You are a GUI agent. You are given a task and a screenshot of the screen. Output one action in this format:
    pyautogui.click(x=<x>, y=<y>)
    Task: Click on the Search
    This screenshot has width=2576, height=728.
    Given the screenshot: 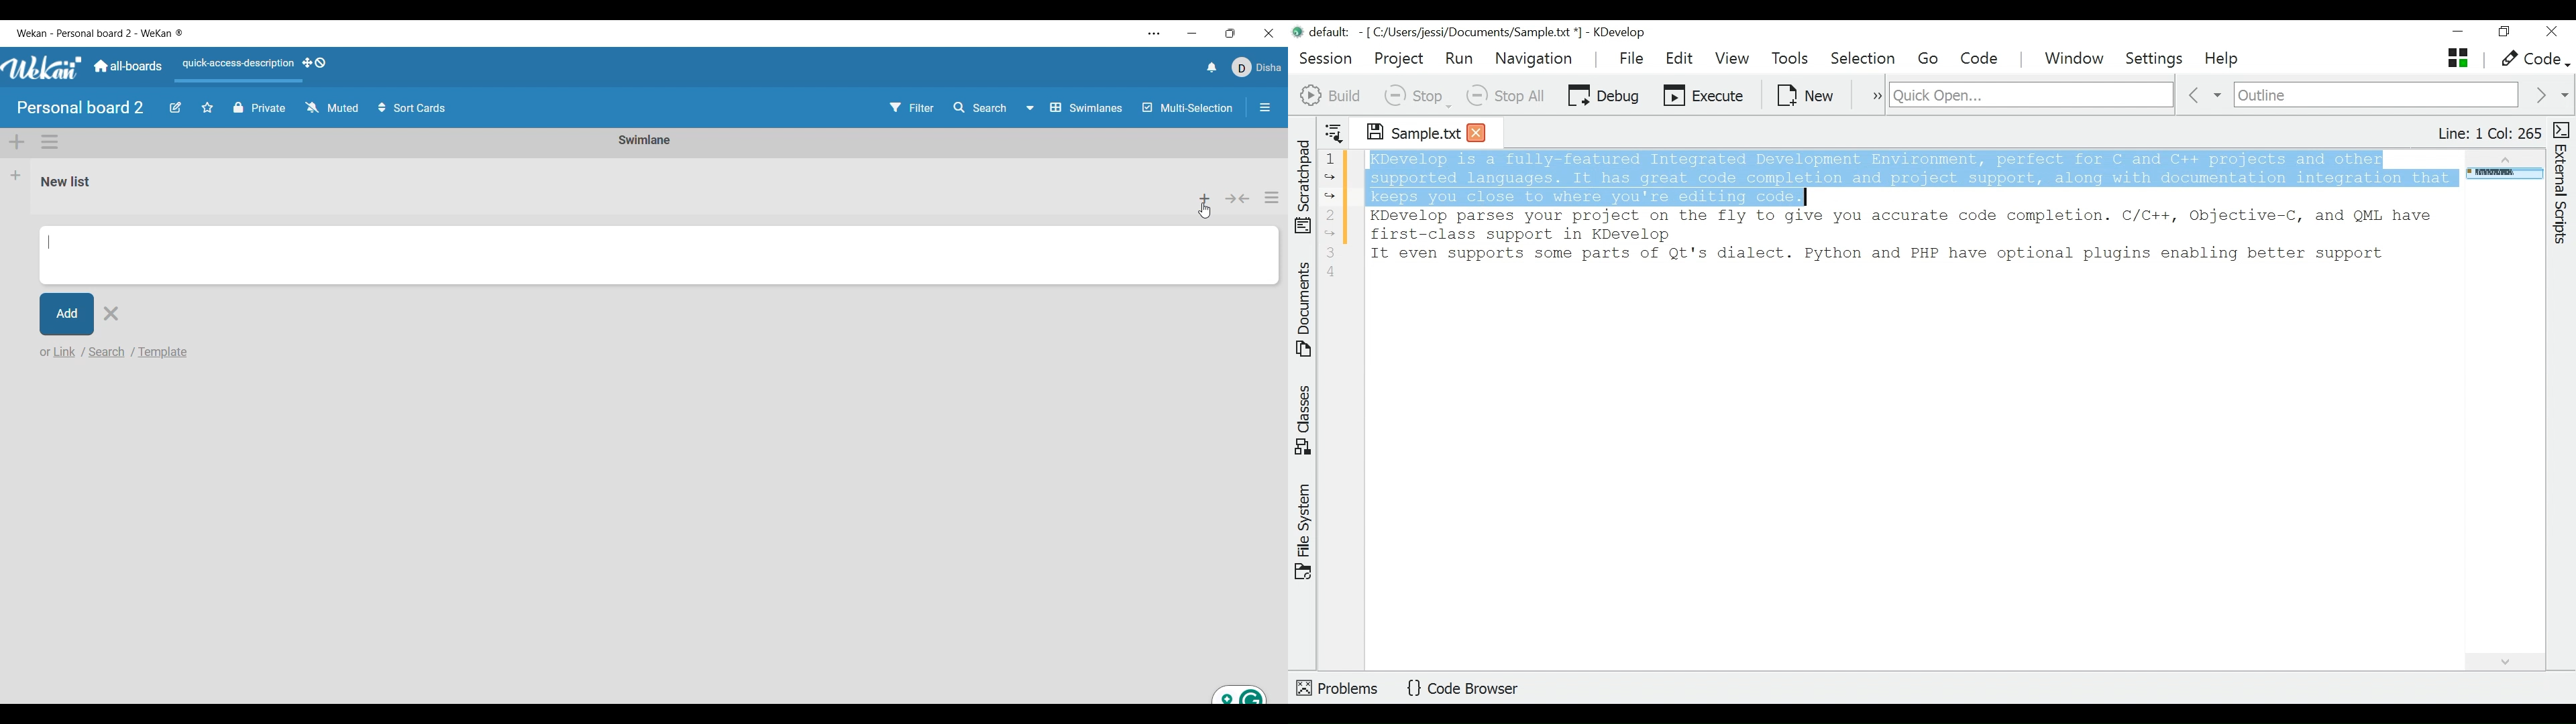 What is the action you would take?
    pyautogui.click(x=981, y=107)
    